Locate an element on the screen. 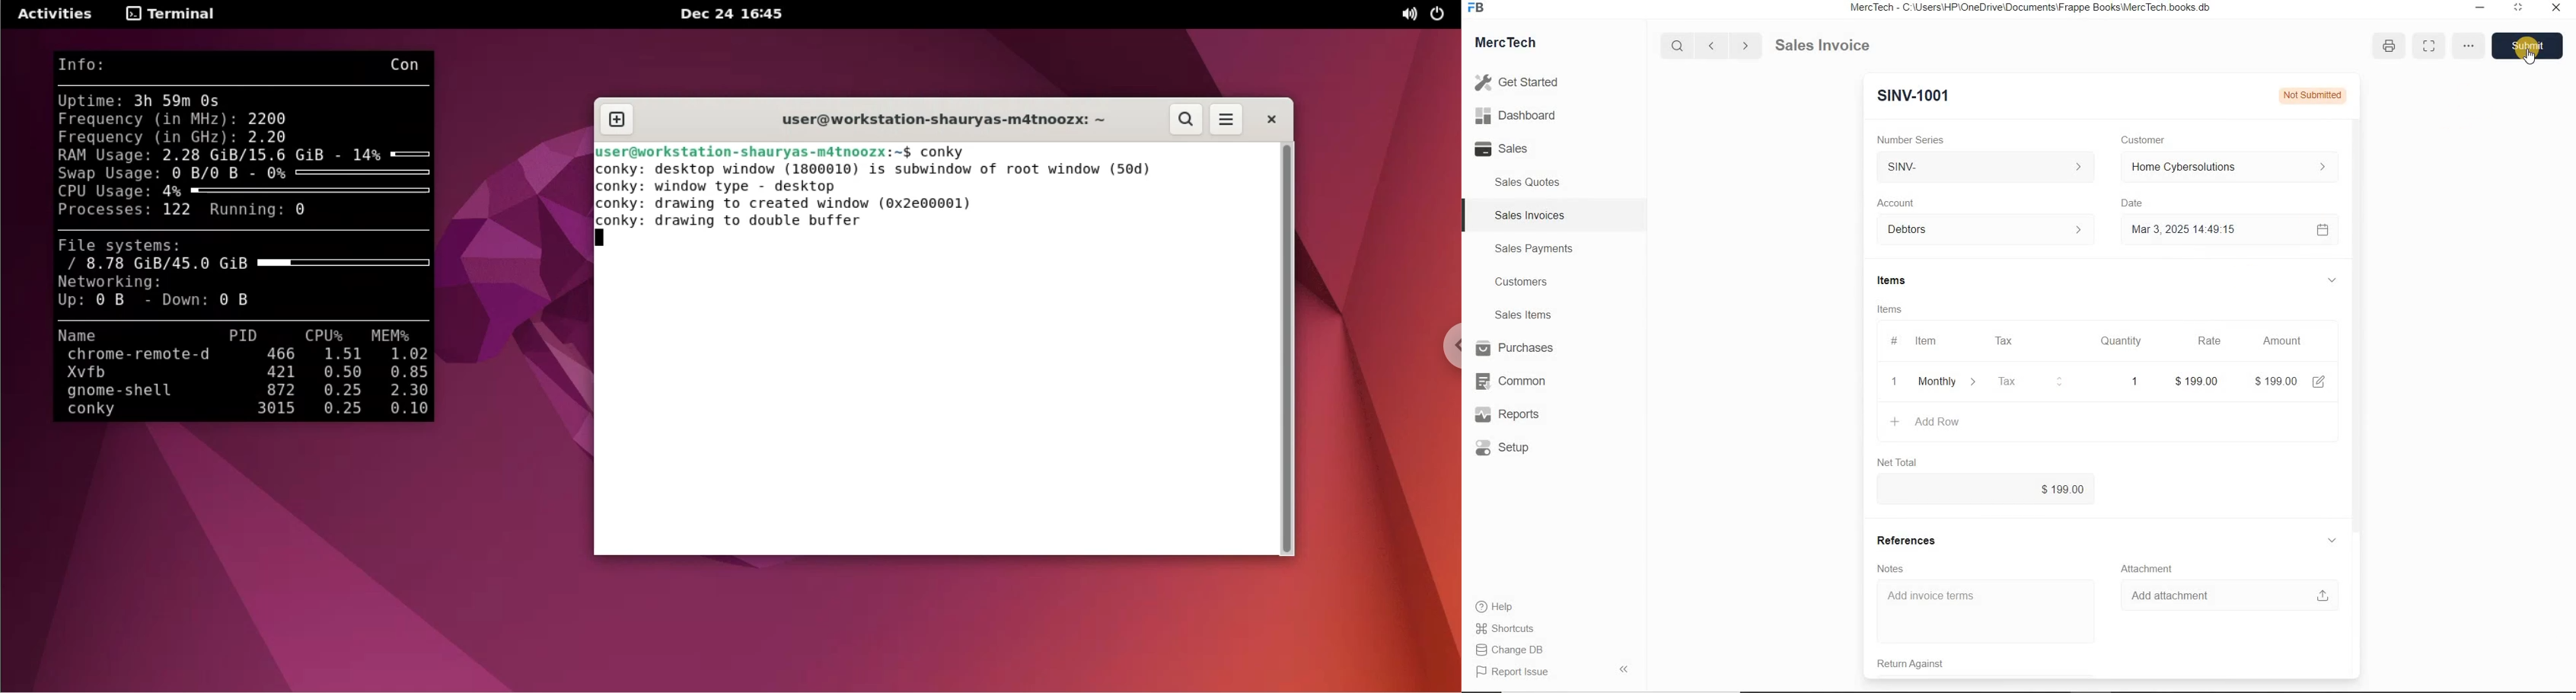 The height and width of the screenshot is (700, 2576). Maximum is located at coordinates (2519, 9).